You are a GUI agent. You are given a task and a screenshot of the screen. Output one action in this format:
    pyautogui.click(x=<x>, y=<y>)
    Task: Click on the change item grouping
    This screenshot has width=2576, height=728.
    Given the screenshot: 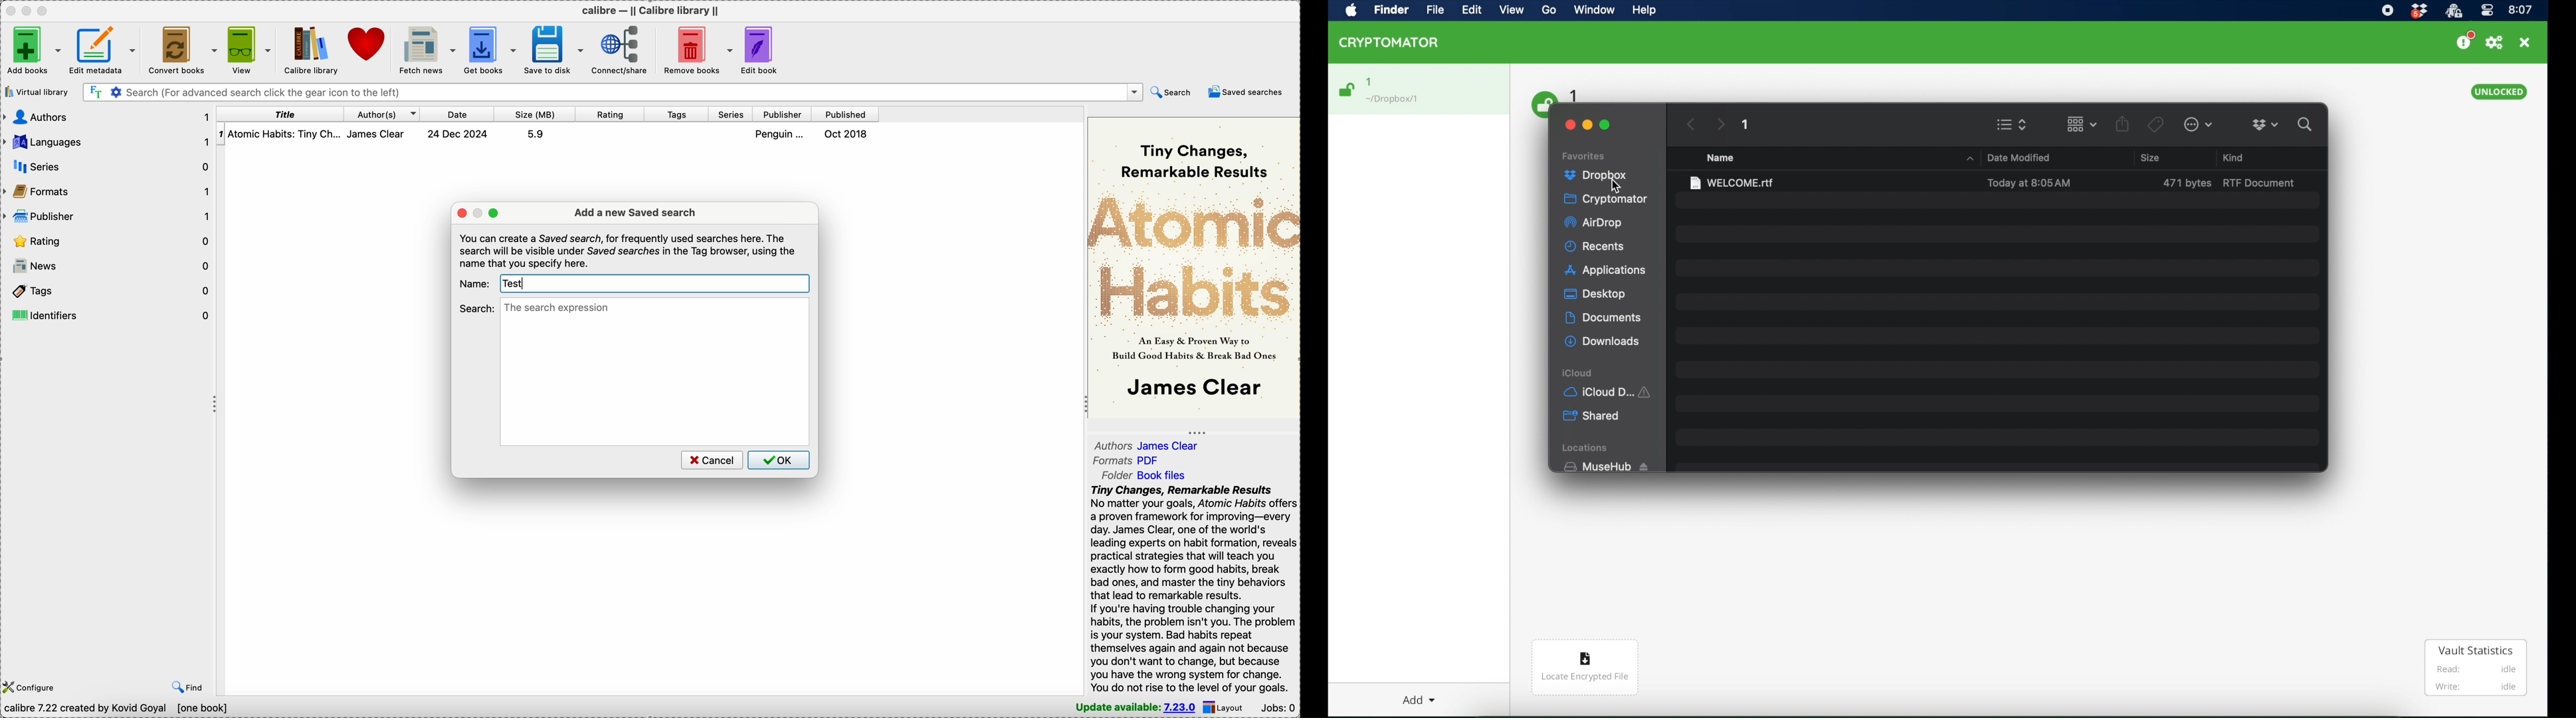 What is the action you would take?
    pyautogui.click(x=2081, y=124)
    